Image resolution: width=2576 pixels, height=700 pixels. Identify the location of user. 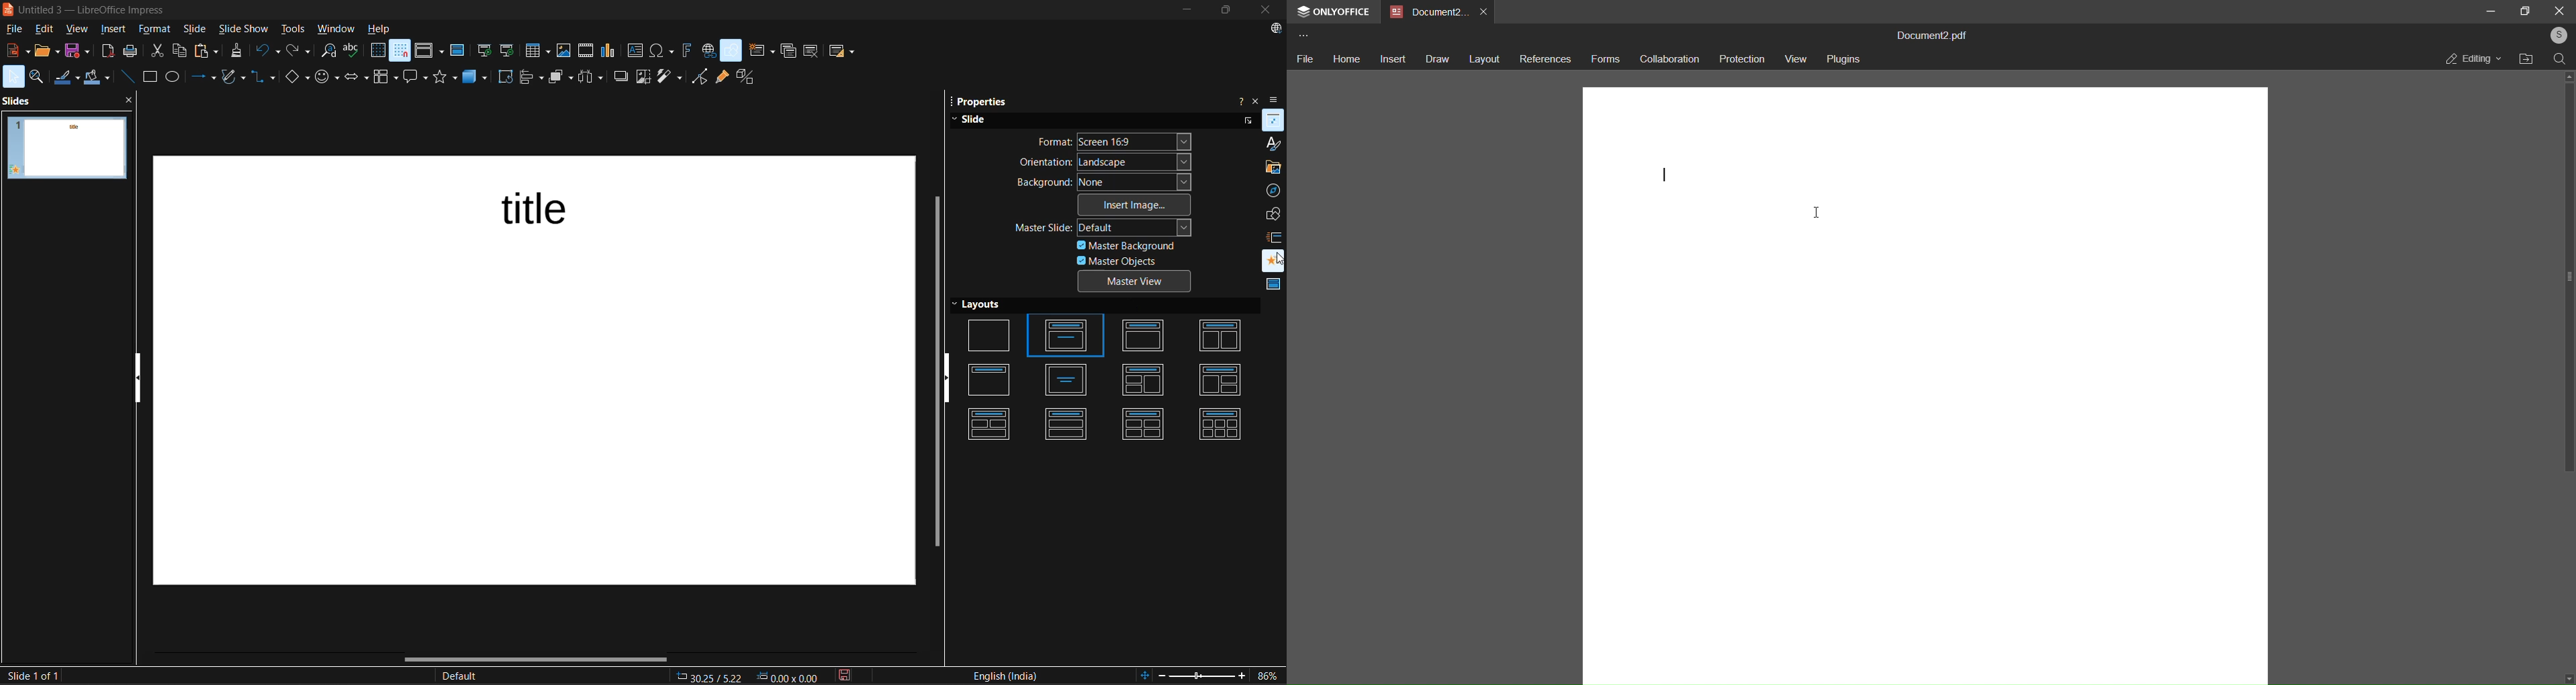
(2555, 35).